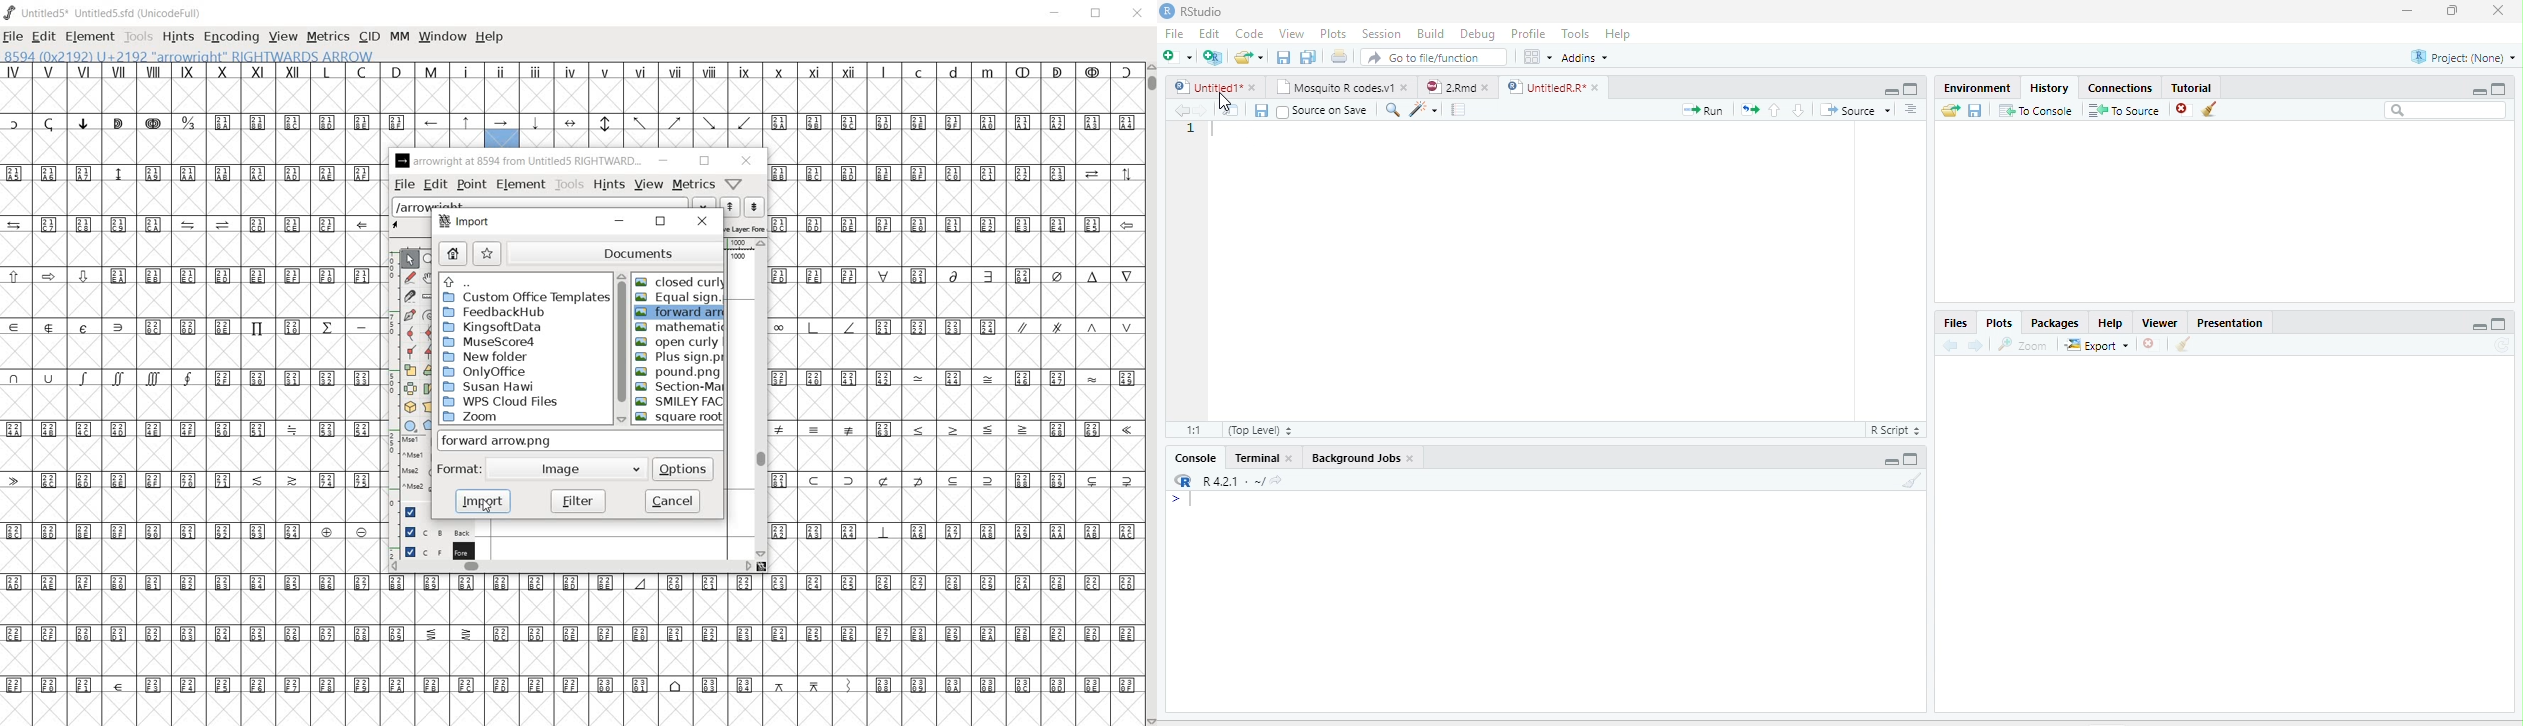  What do you see at coordinates (1184, 480) in the screenshot?
I see `R` at bounding box center [1184, 480].